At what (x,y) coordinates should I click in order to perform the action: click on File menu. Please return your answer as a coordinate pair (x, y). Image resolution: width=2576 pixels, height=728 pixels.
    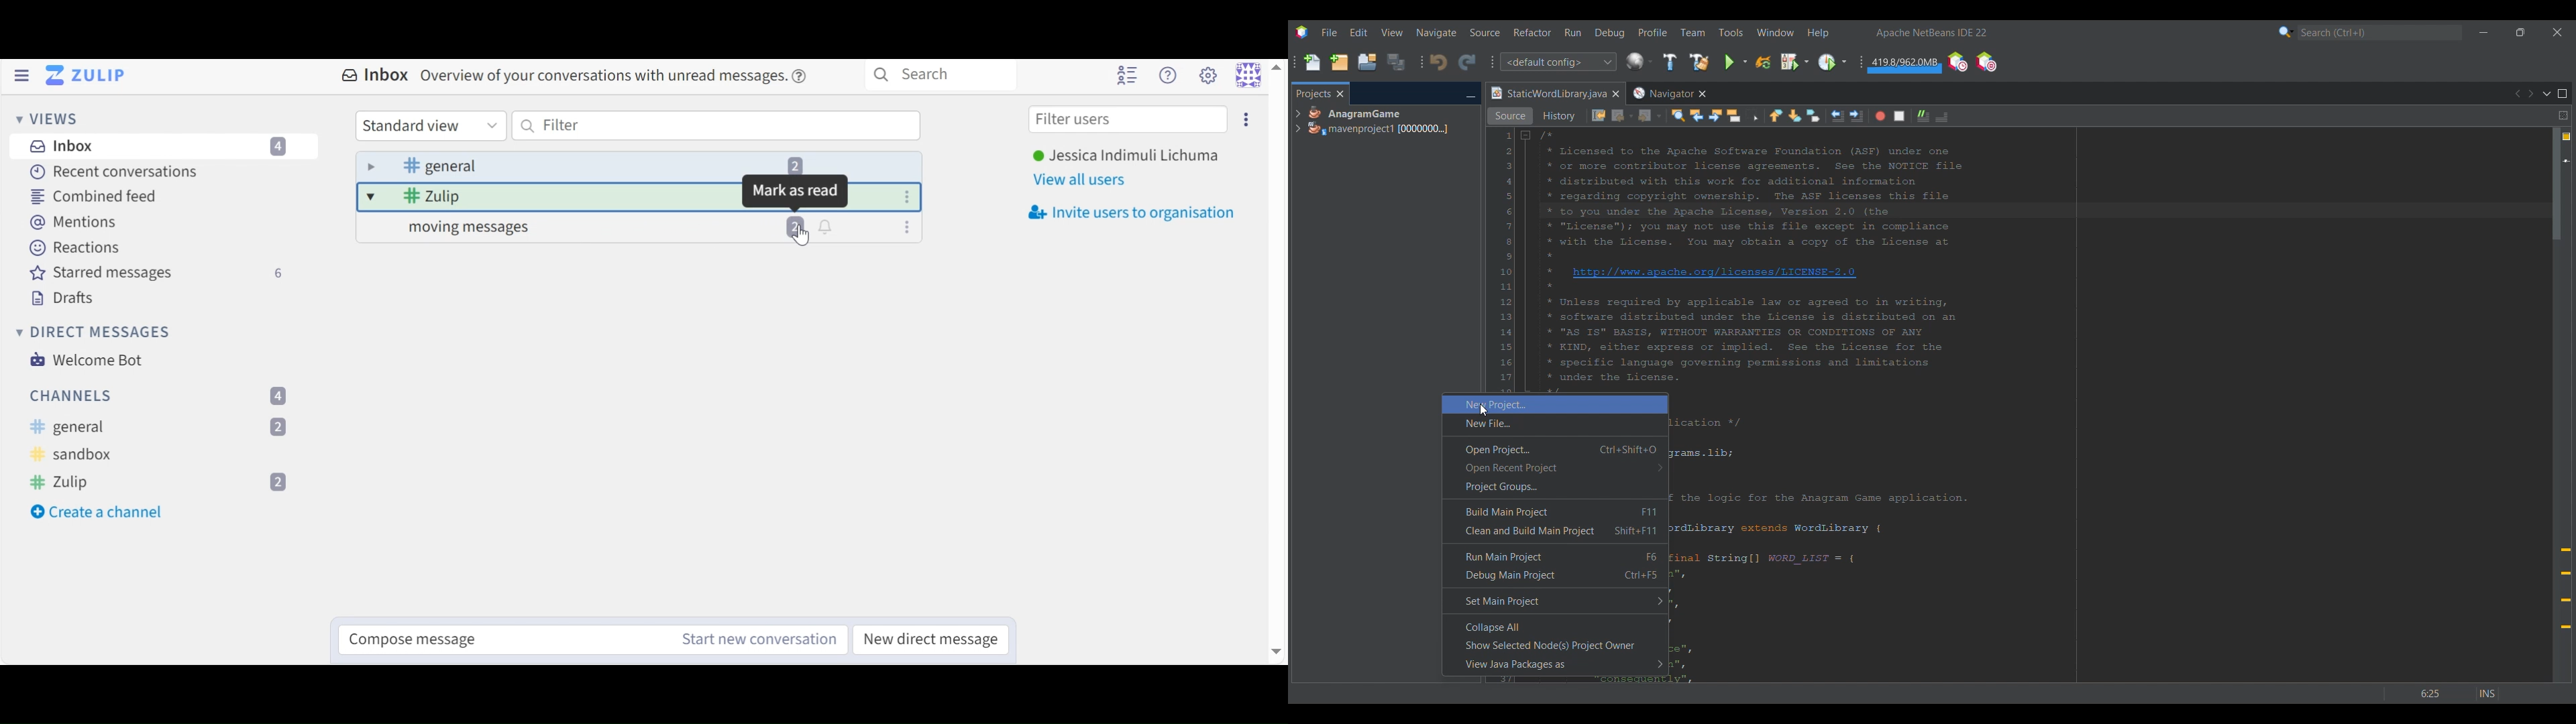
    Looking at the image, I should click on (1329, 32).